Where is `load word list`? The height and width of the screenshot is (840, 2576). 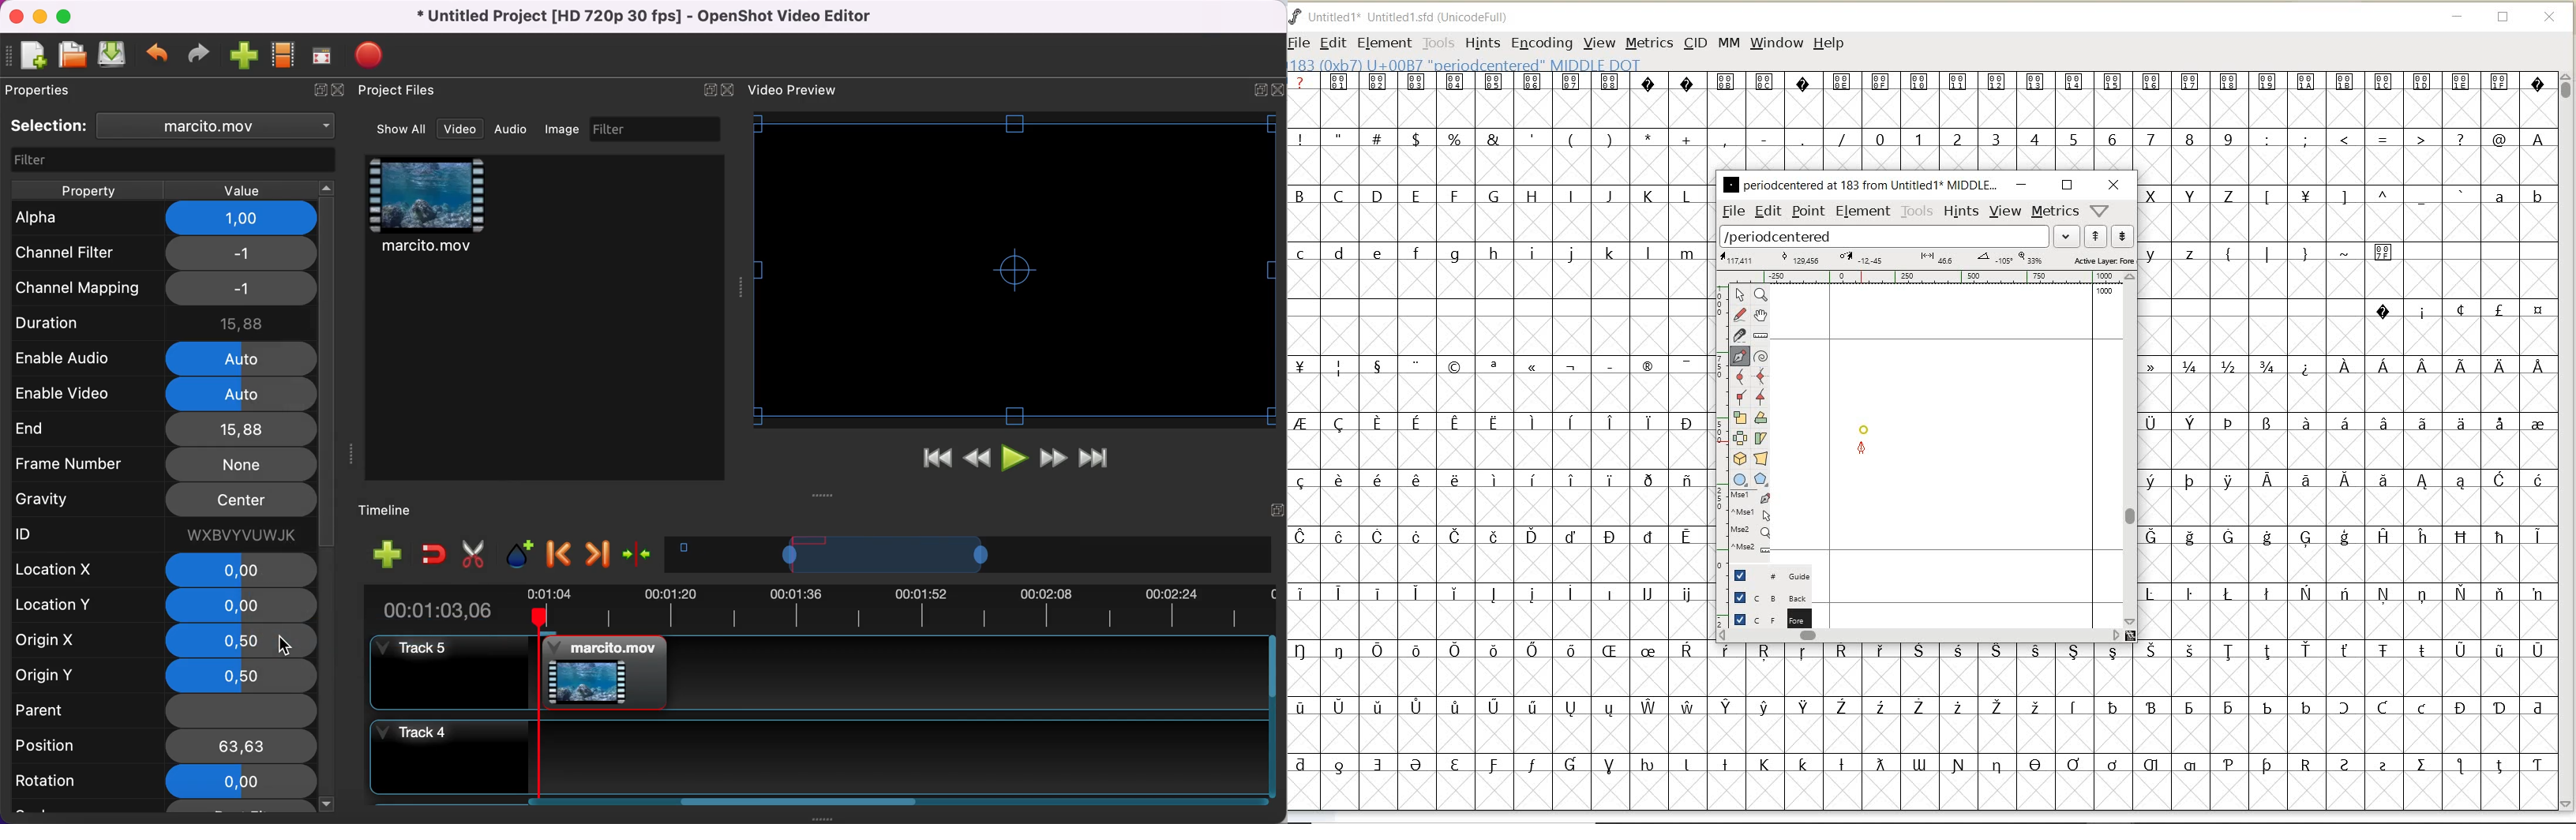
load word list is located at coordinates (1885, 237).